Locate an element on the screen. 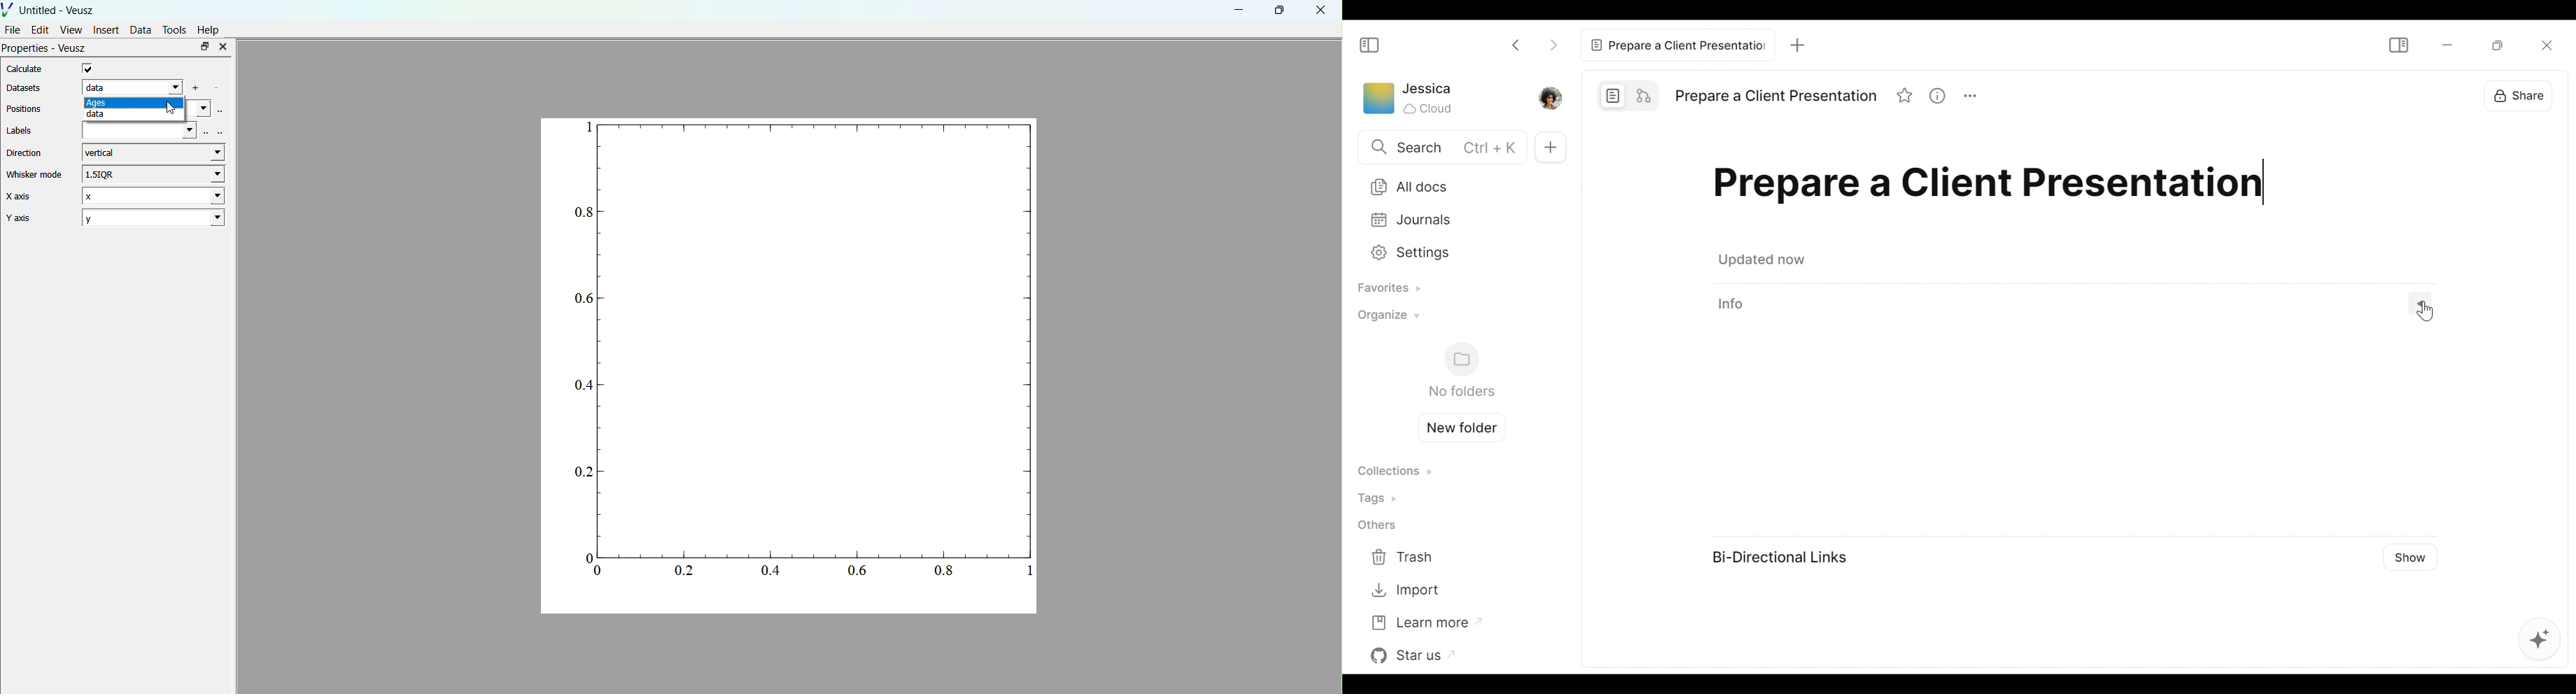  data is located at coordinates (133, 87).